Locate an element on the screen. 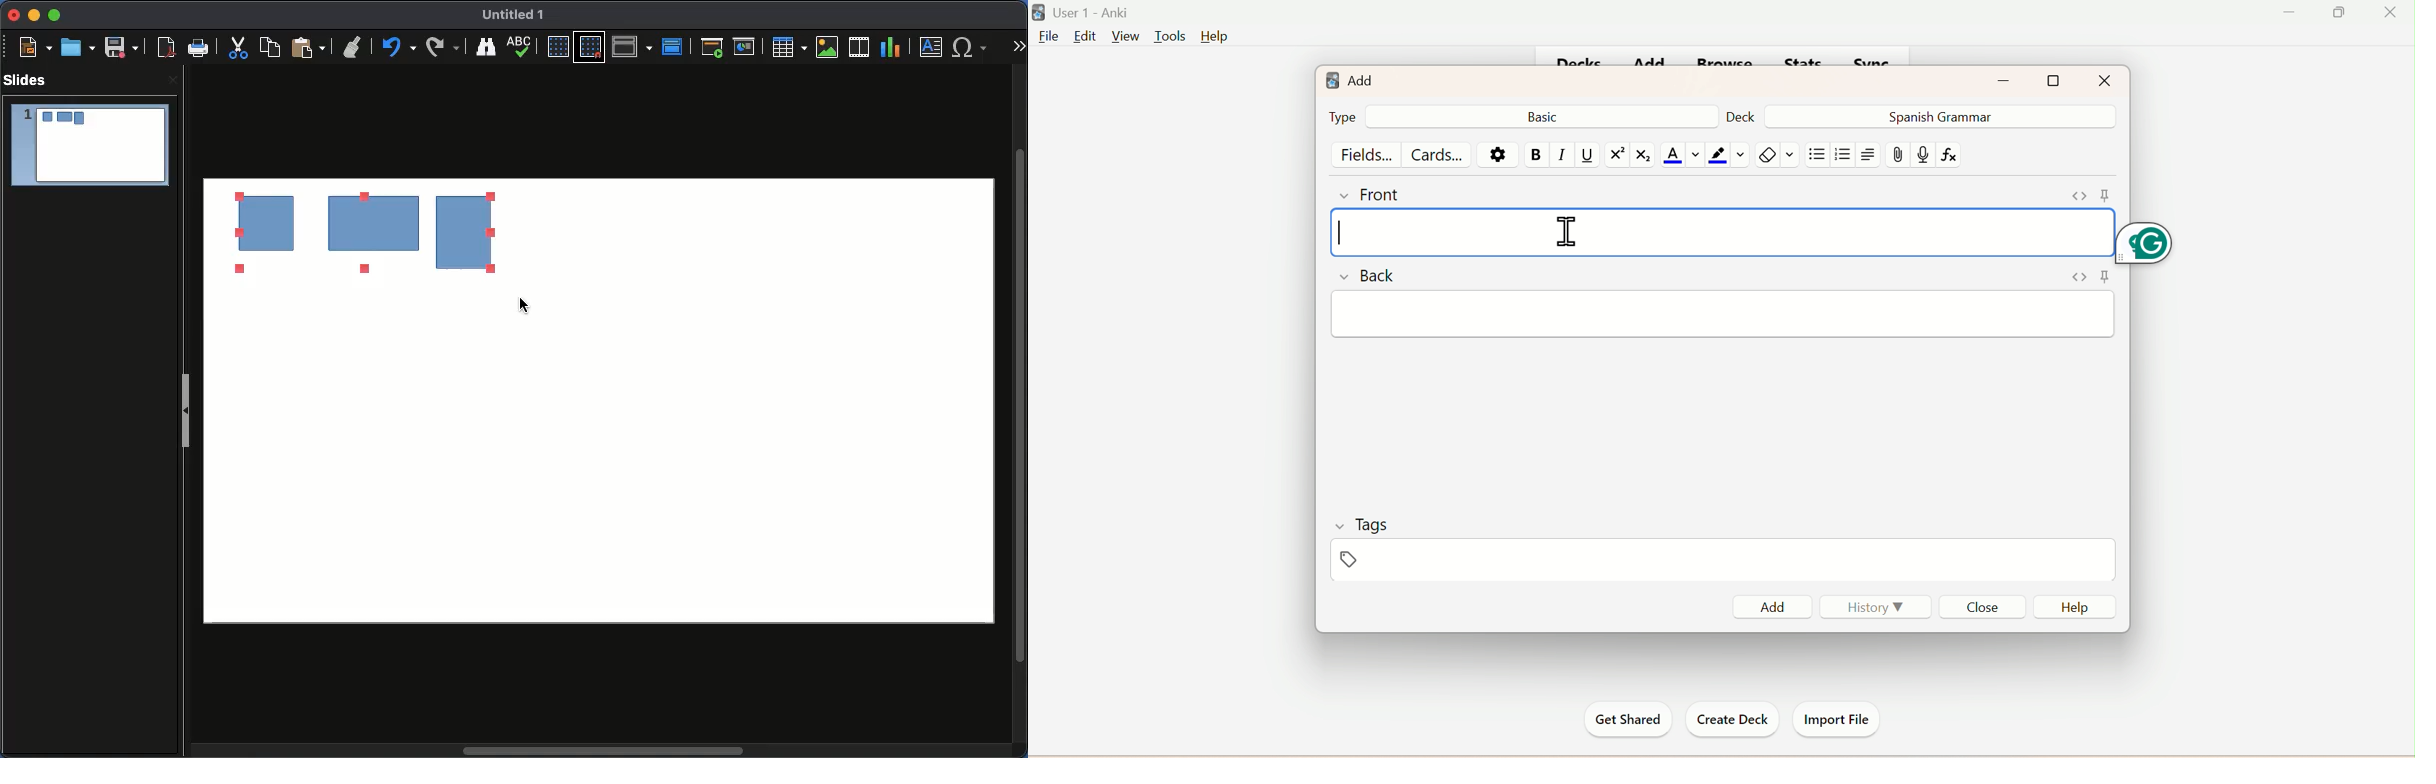 The image size is (2436, 784). Fields... is located at coordinates (1368, 153).